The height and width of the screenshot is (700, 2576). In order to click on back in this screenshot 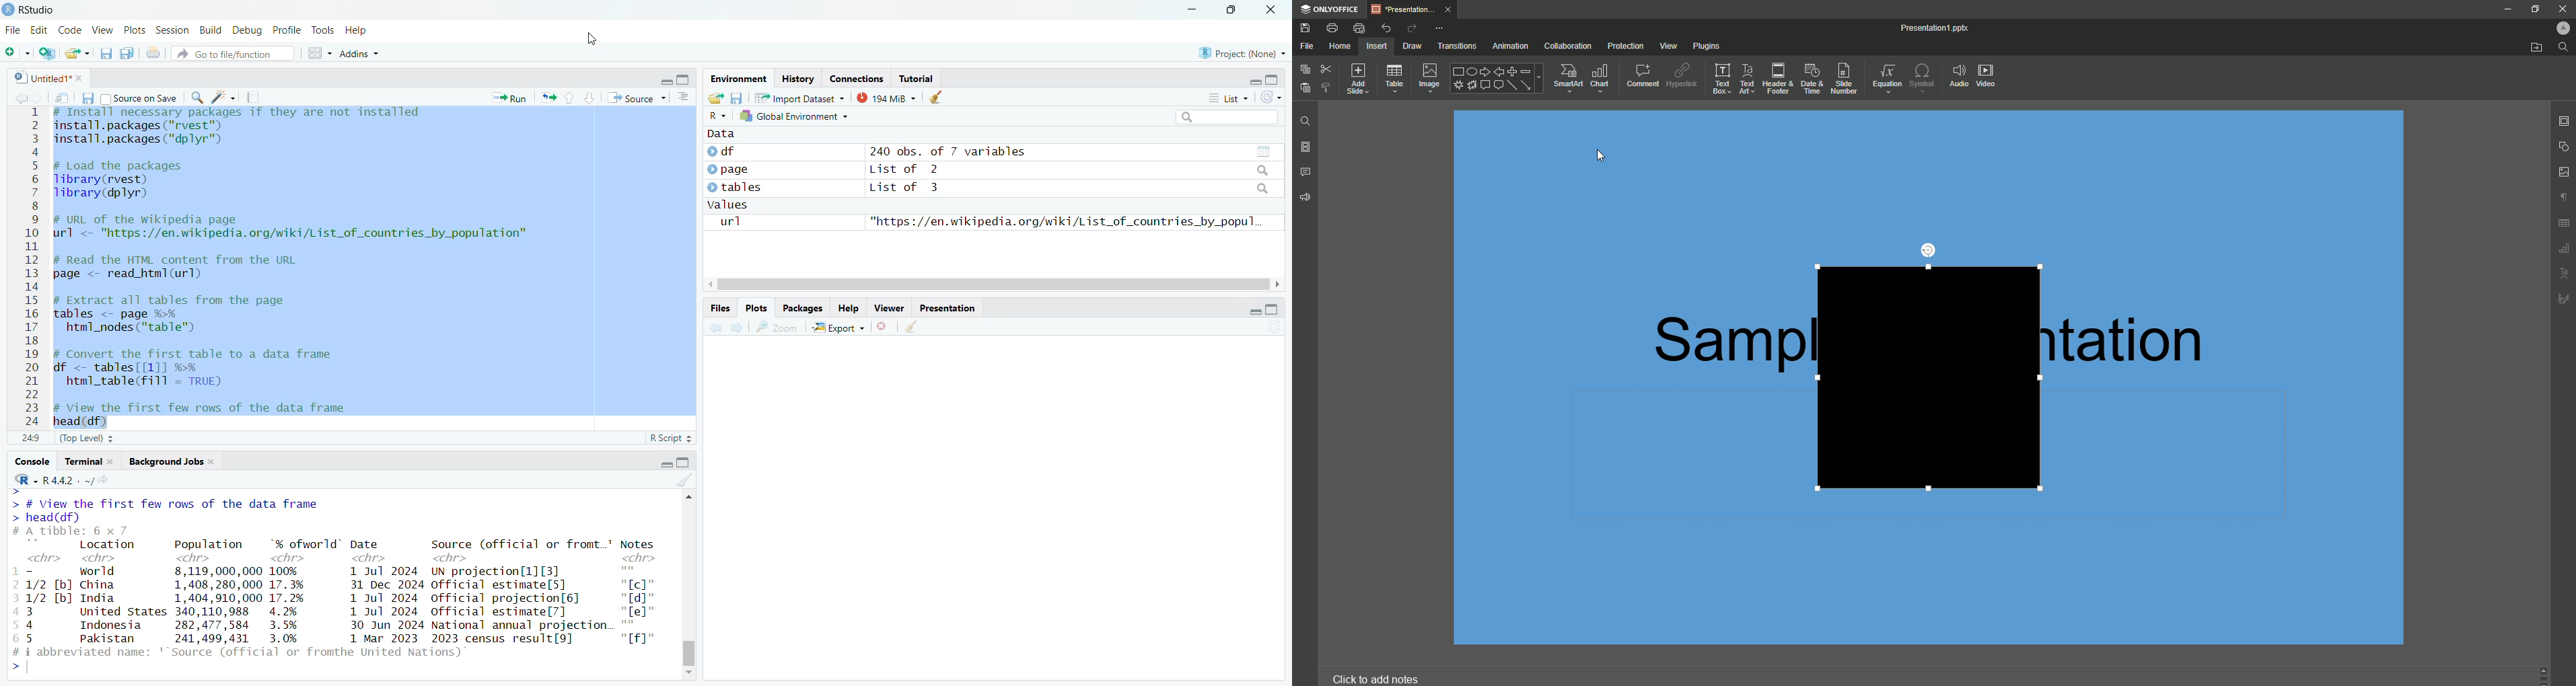, I will do `click(22, 98)`.